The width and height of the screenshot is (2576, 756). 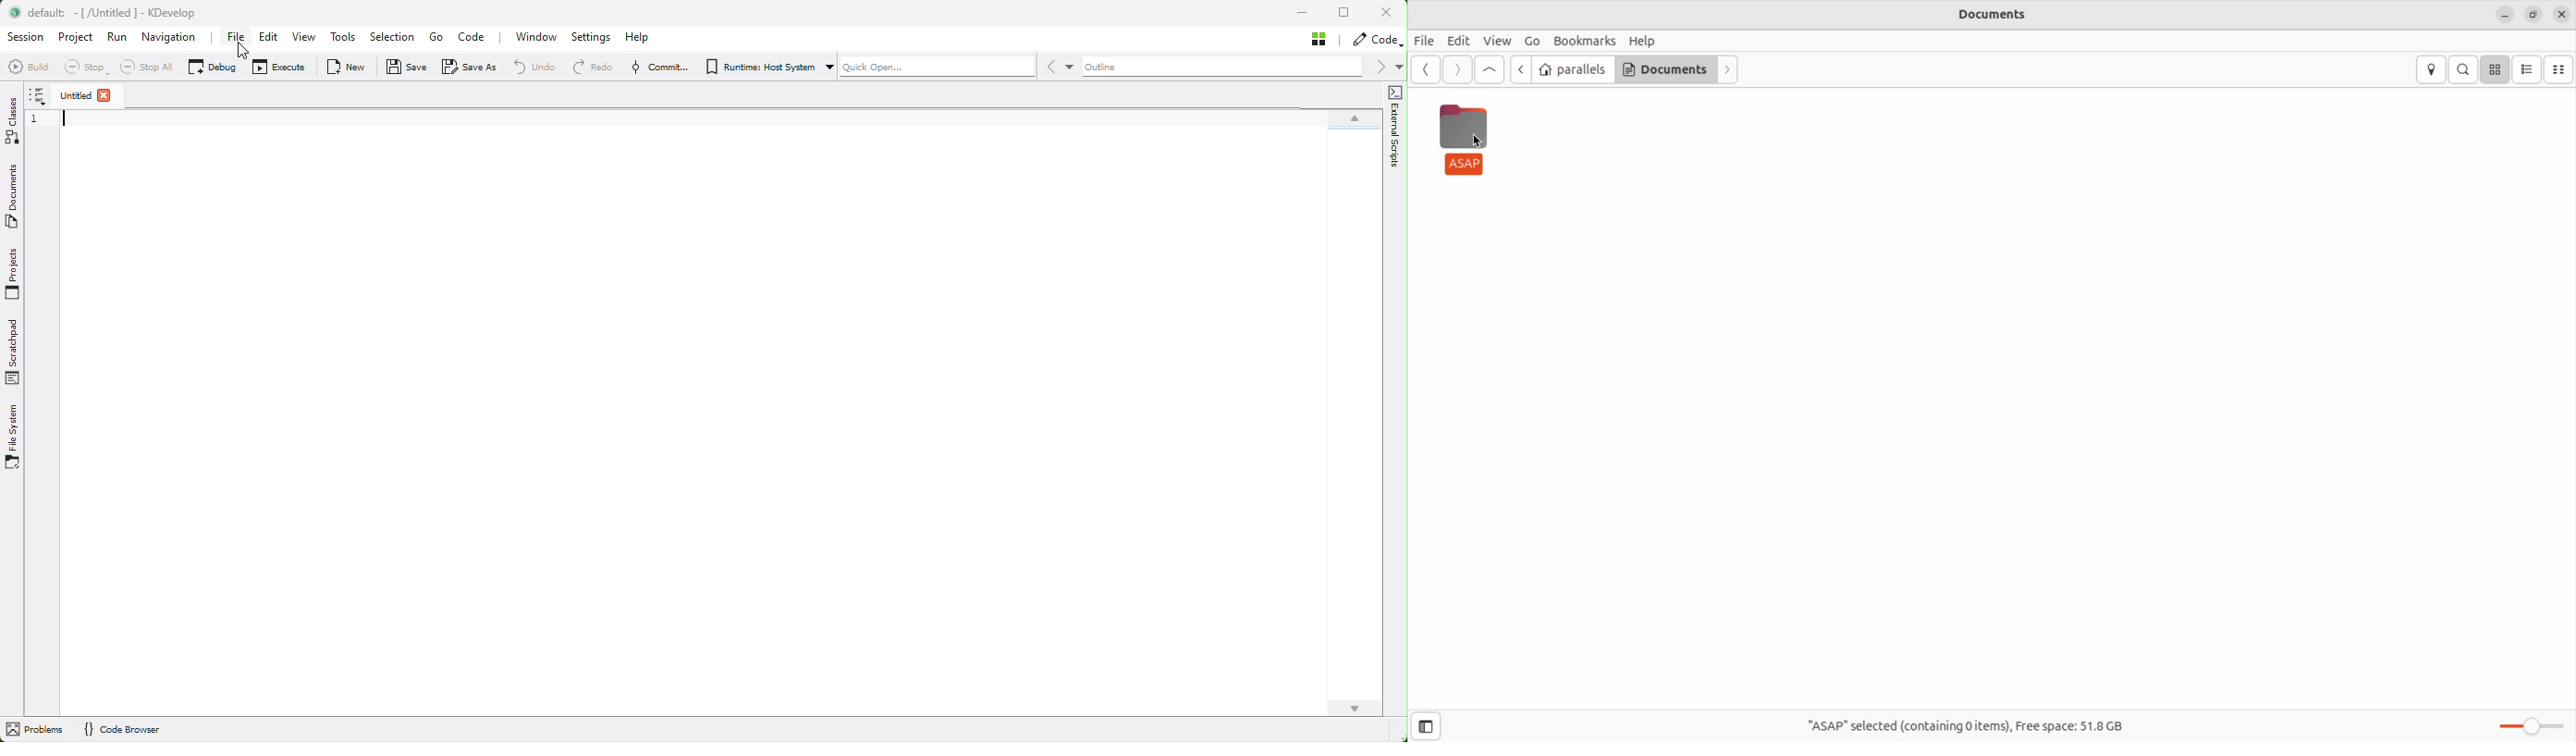 What do you see at coordinates (15, 273) in the screenshot?
I see `Projects` at bounding box center [15, 273].